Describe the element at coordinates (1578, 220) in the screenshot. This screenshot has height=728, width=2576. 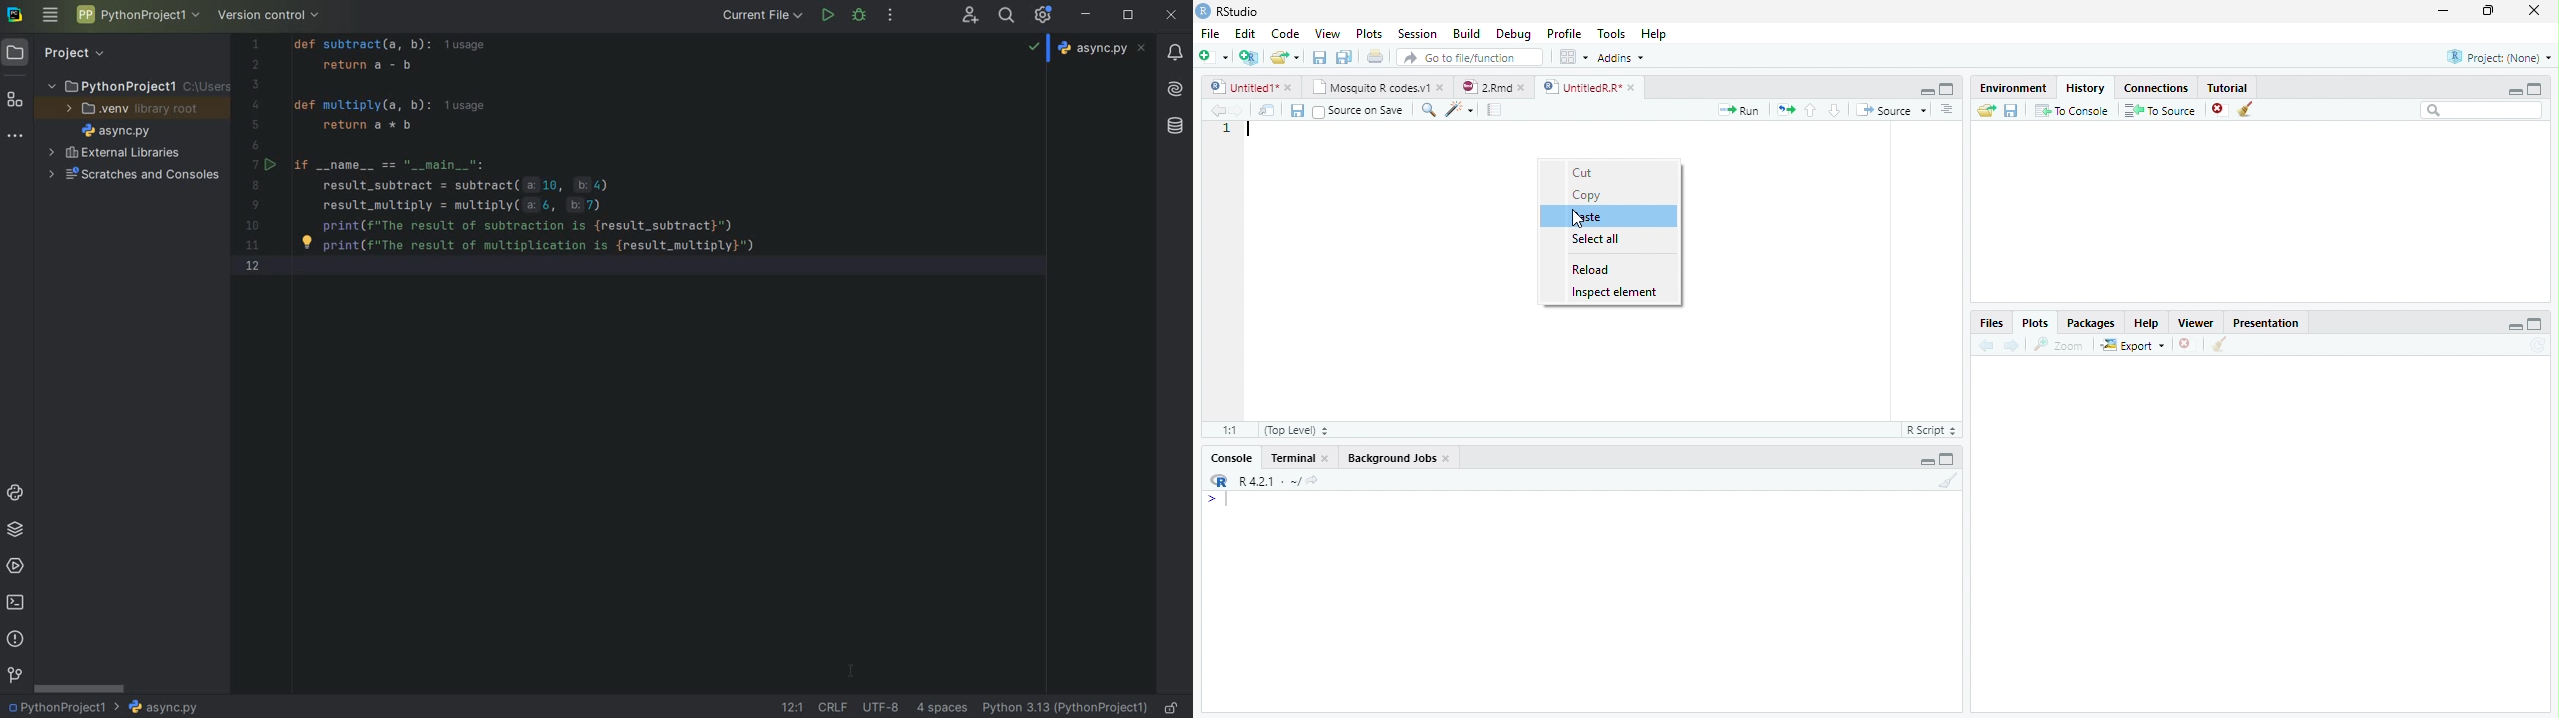
I see `Cursor ` at that location.